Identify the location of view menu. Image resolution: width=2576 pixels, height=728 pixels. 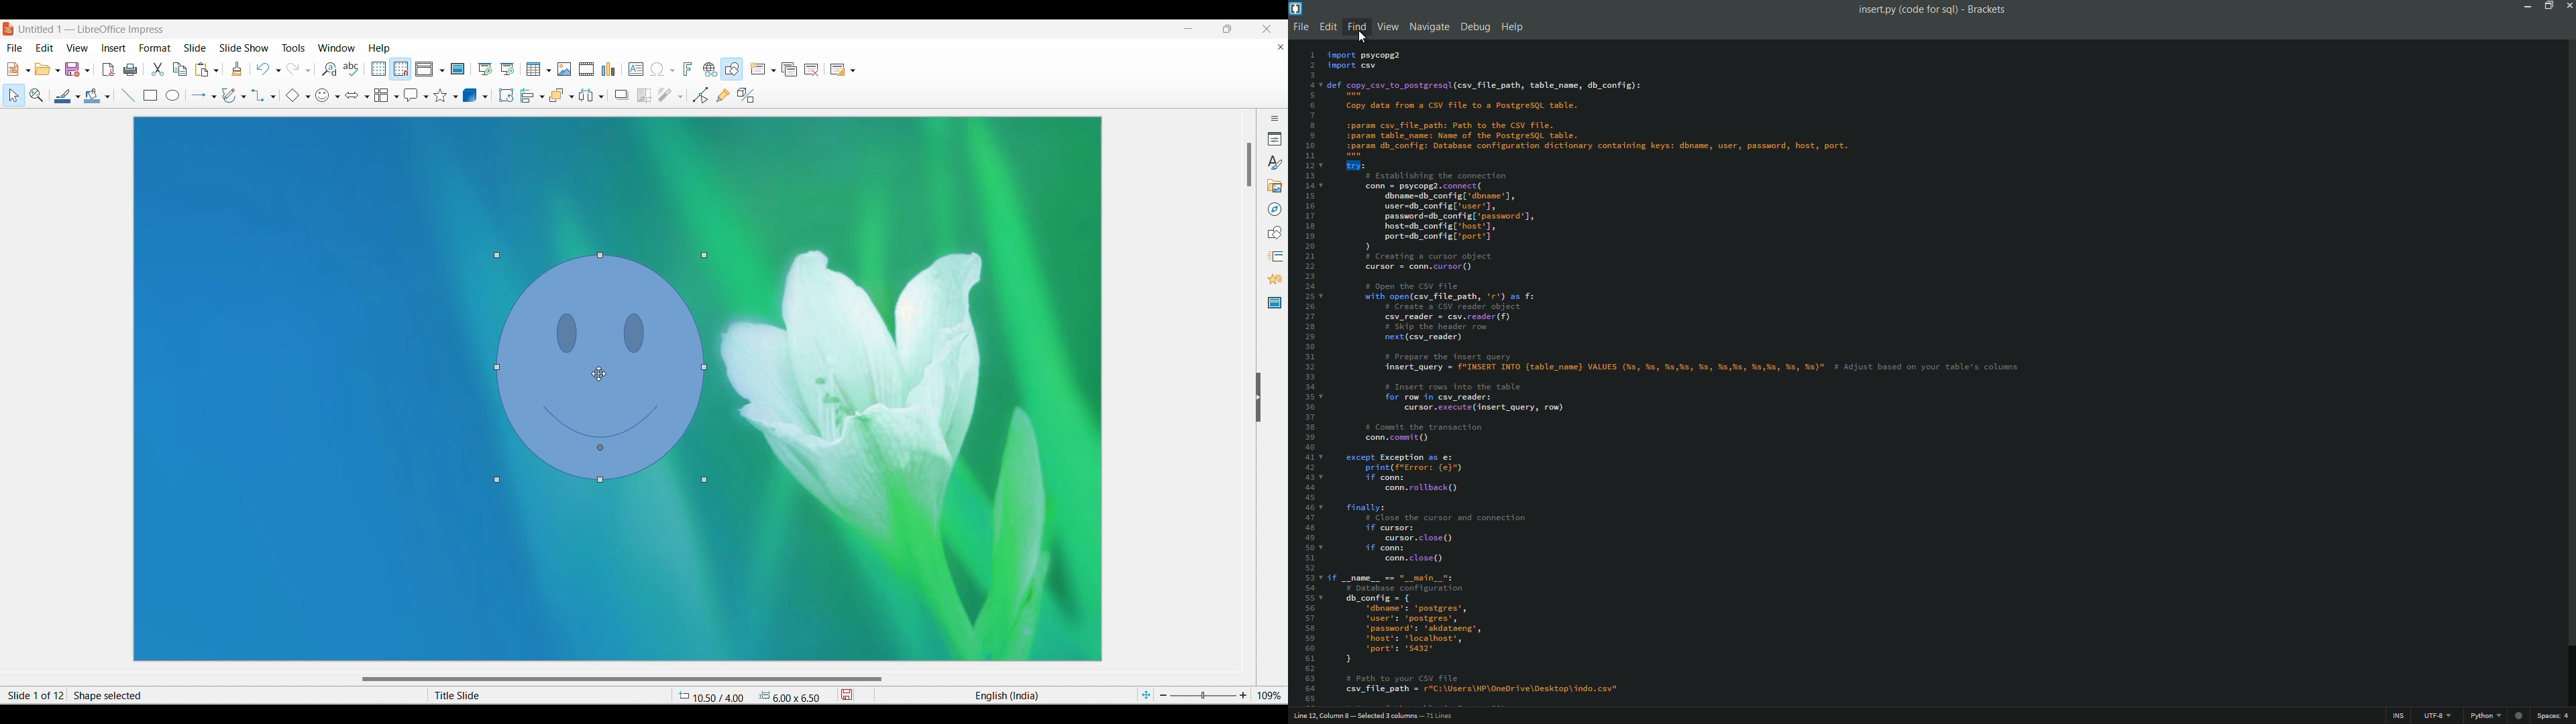
(1387, 27).